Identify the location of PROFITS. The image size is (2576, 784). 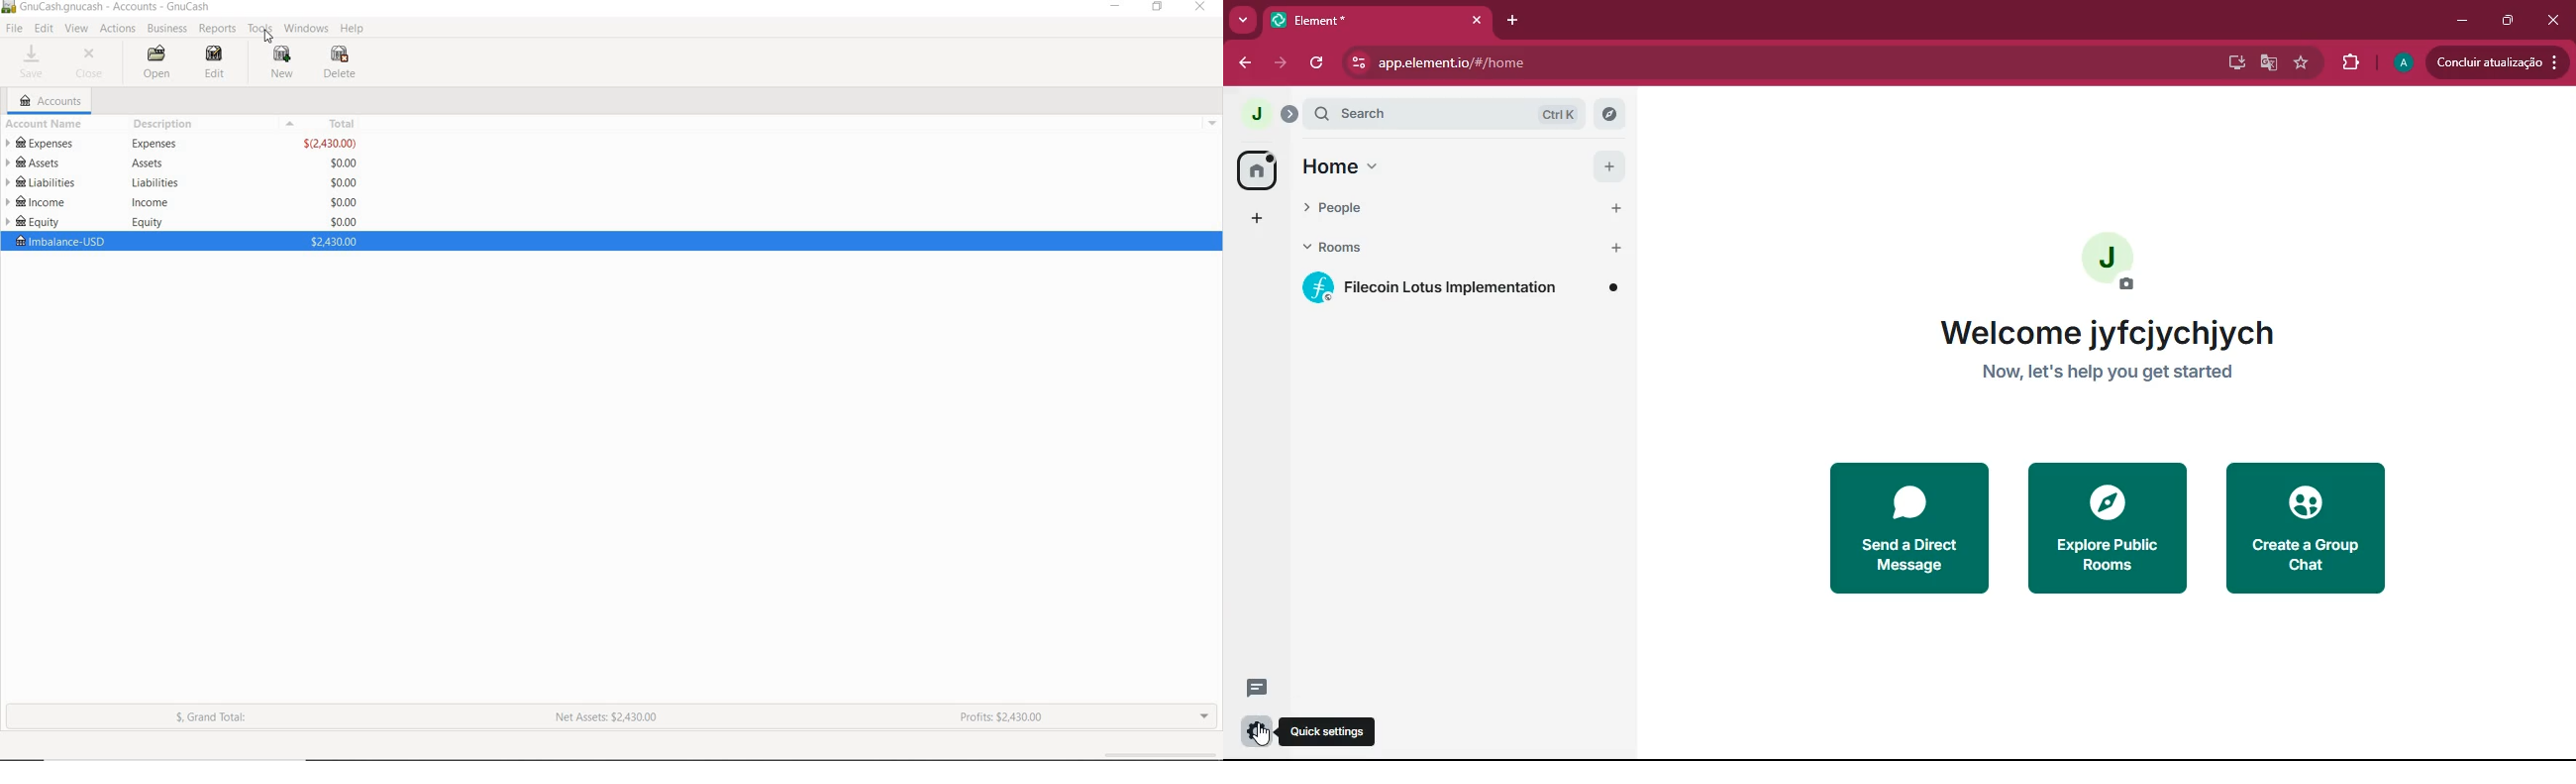
(997, 717).